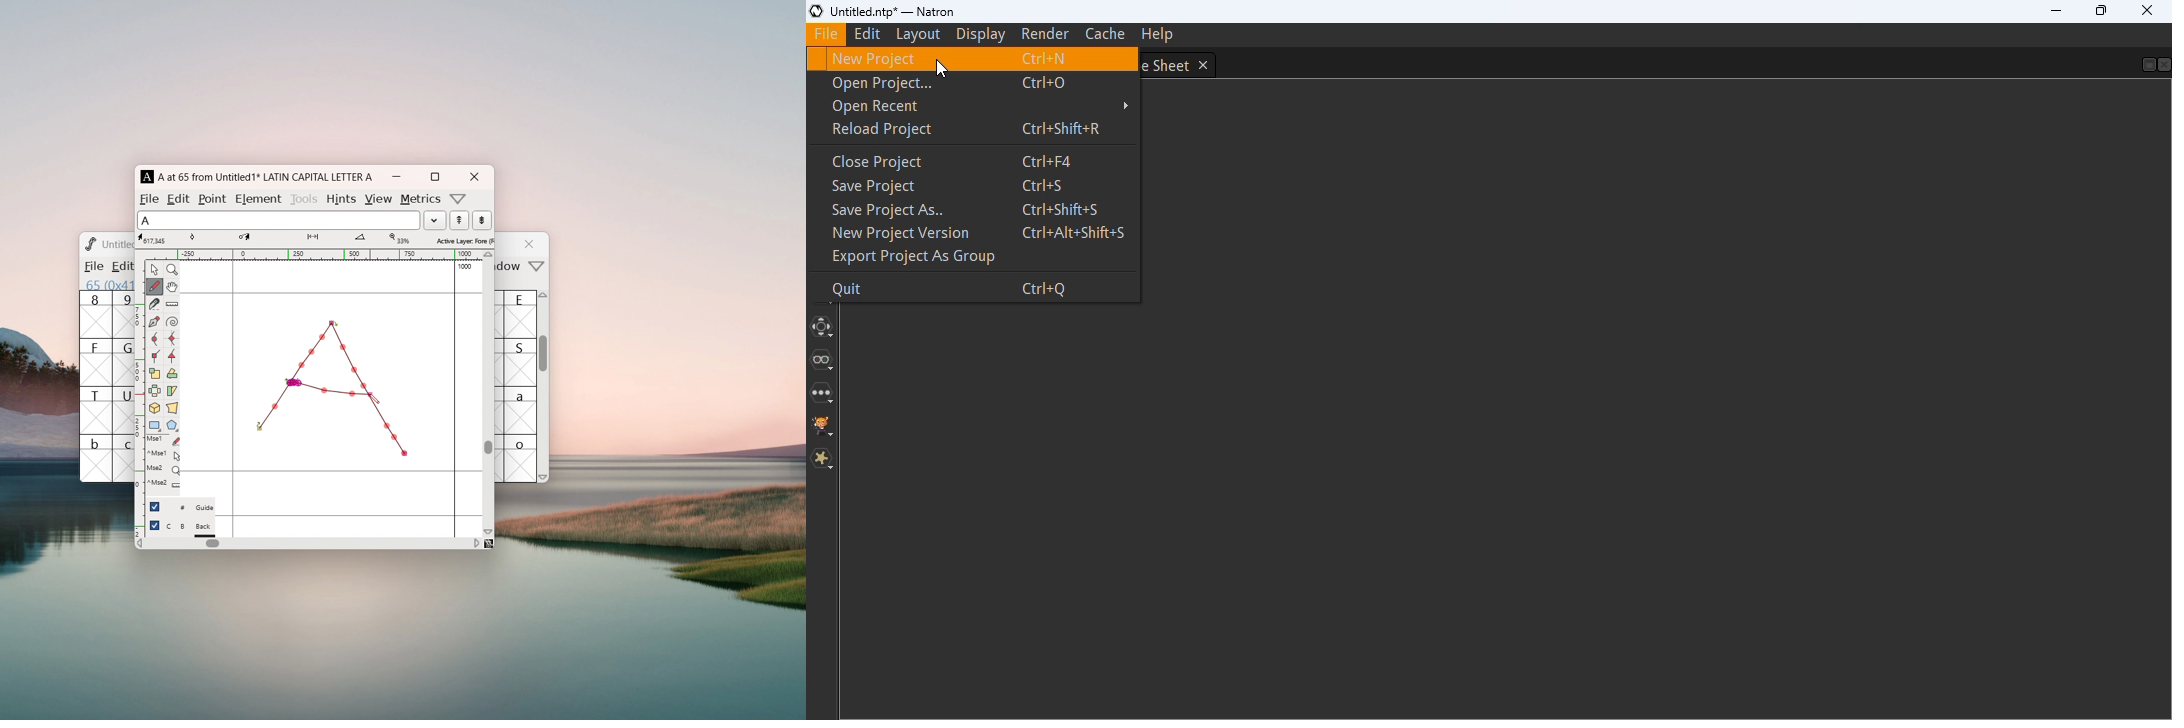 This screenshot has width=2184, height=728. I want to click on close, so click(531, 244).